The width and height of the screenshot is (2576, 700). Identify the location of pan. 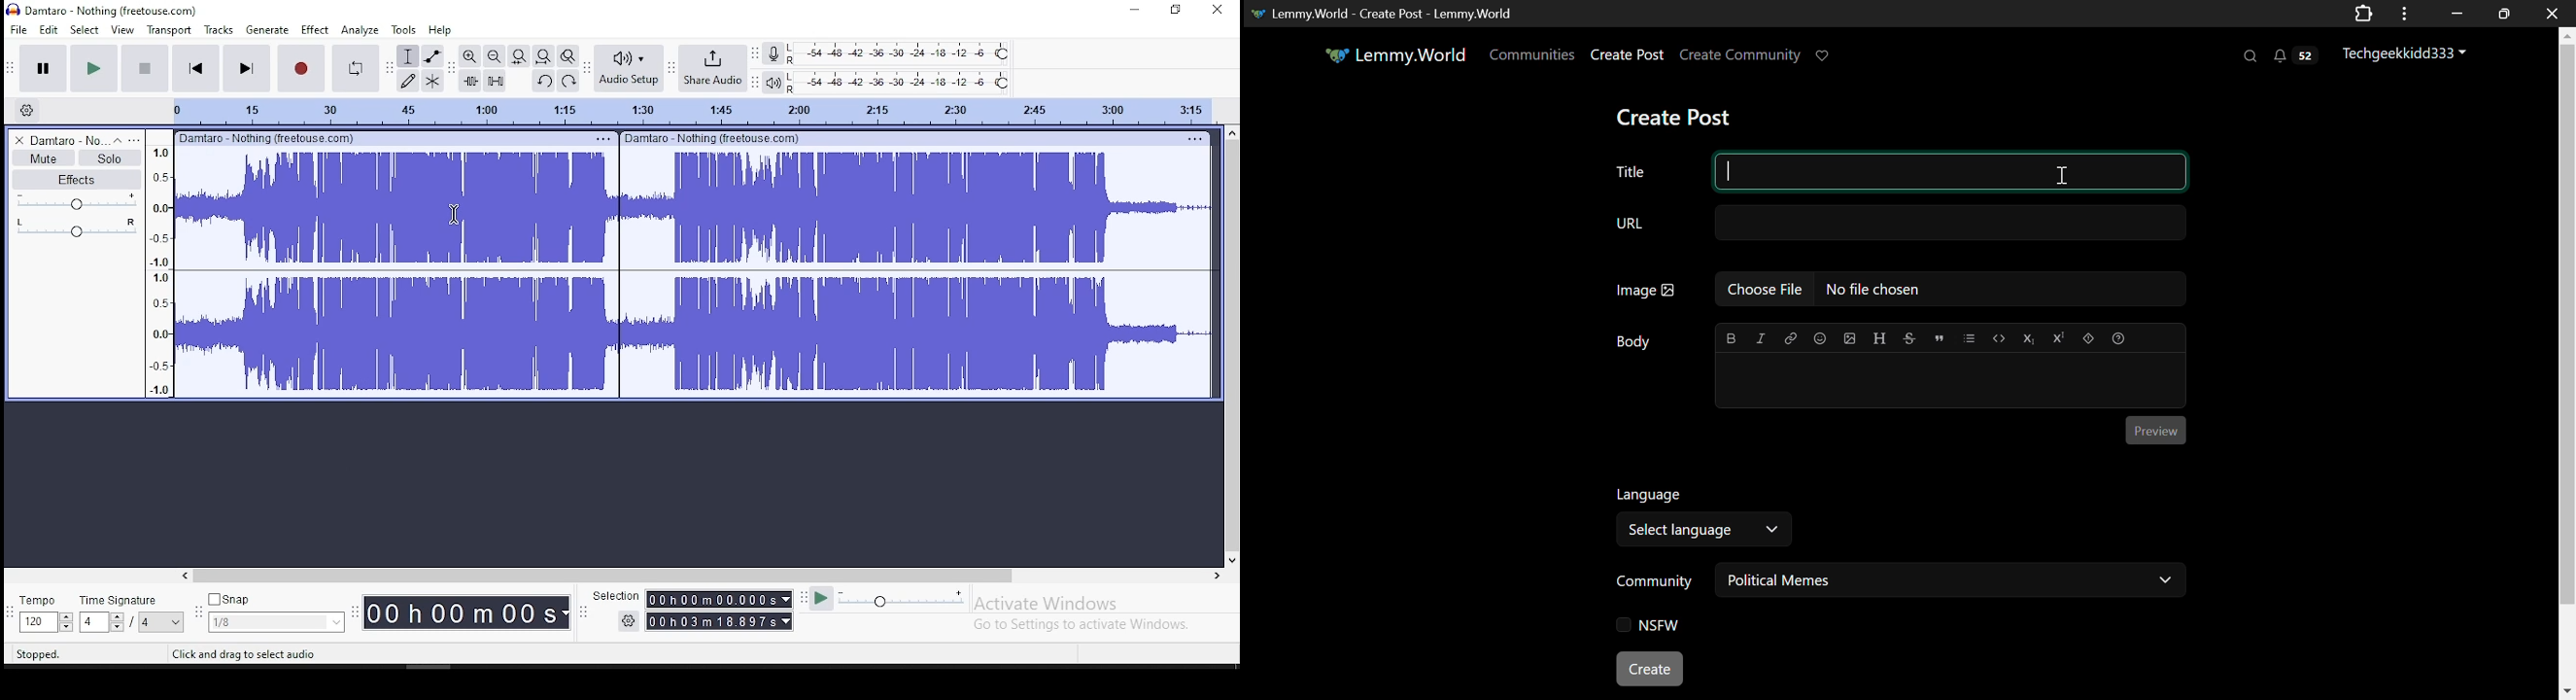
(75, 229).